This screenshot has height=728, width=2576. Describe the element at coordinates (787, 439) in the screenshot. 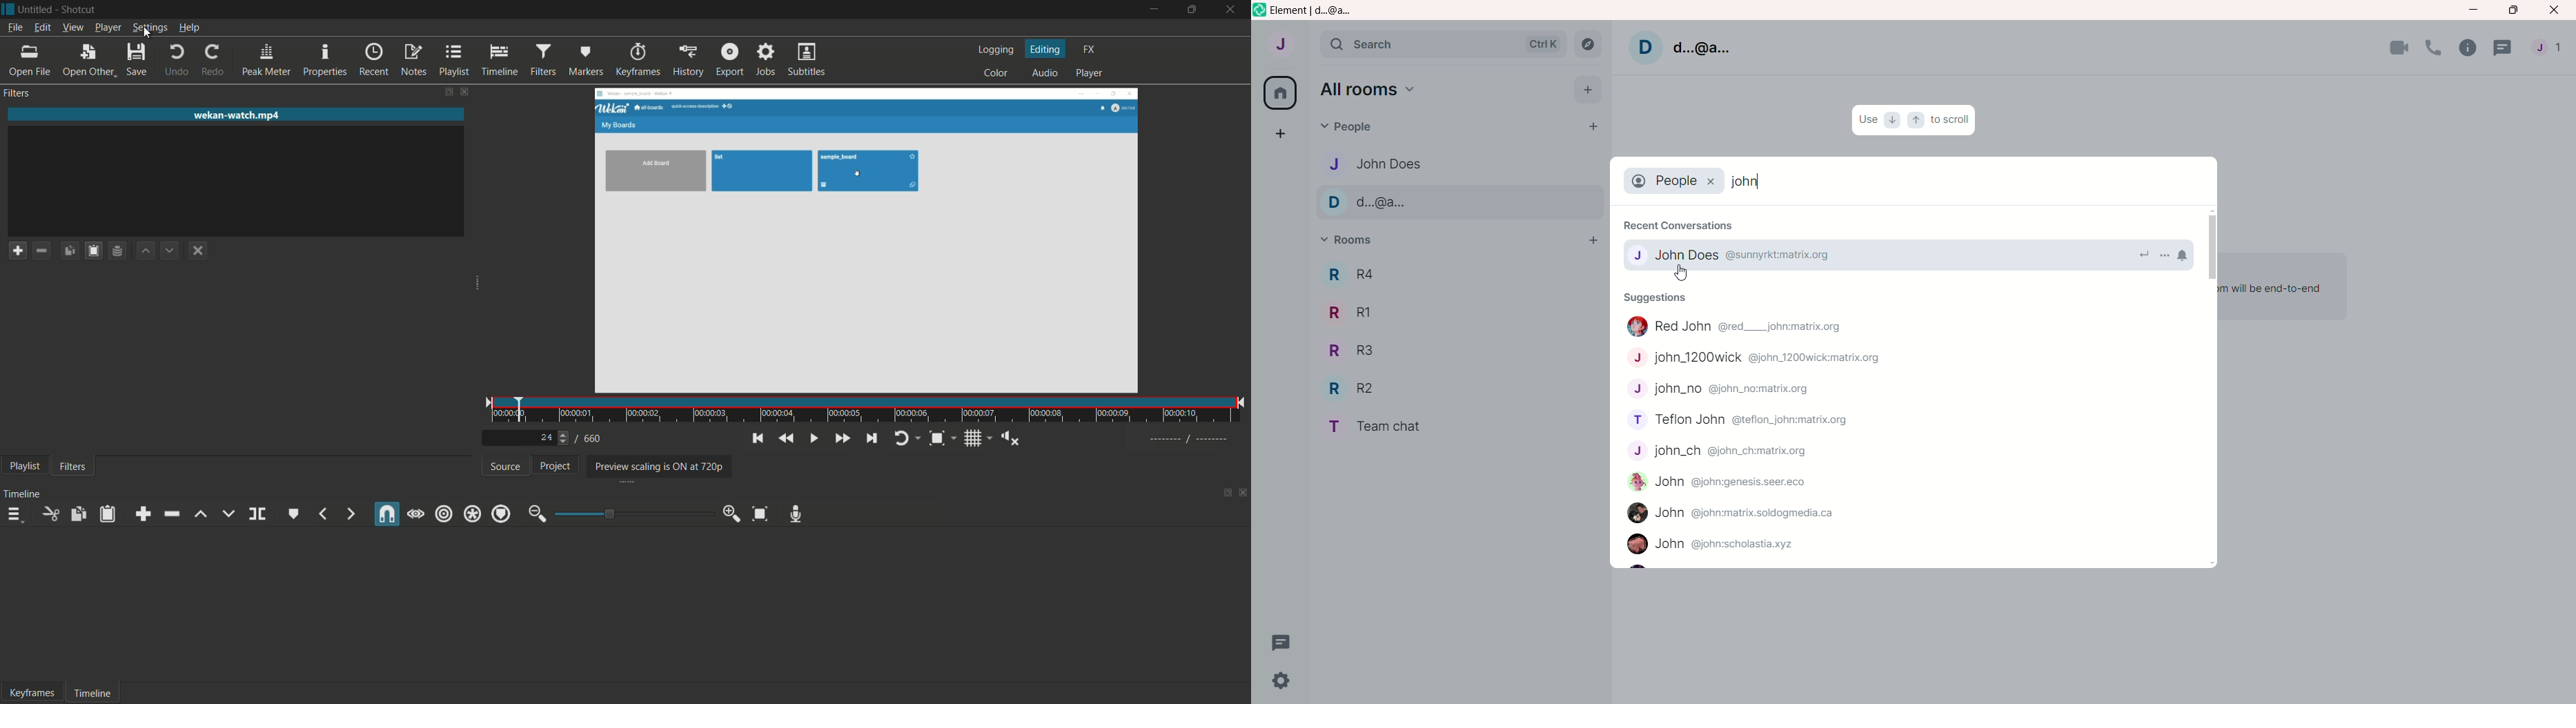

I see `quickly play backward` at that location.